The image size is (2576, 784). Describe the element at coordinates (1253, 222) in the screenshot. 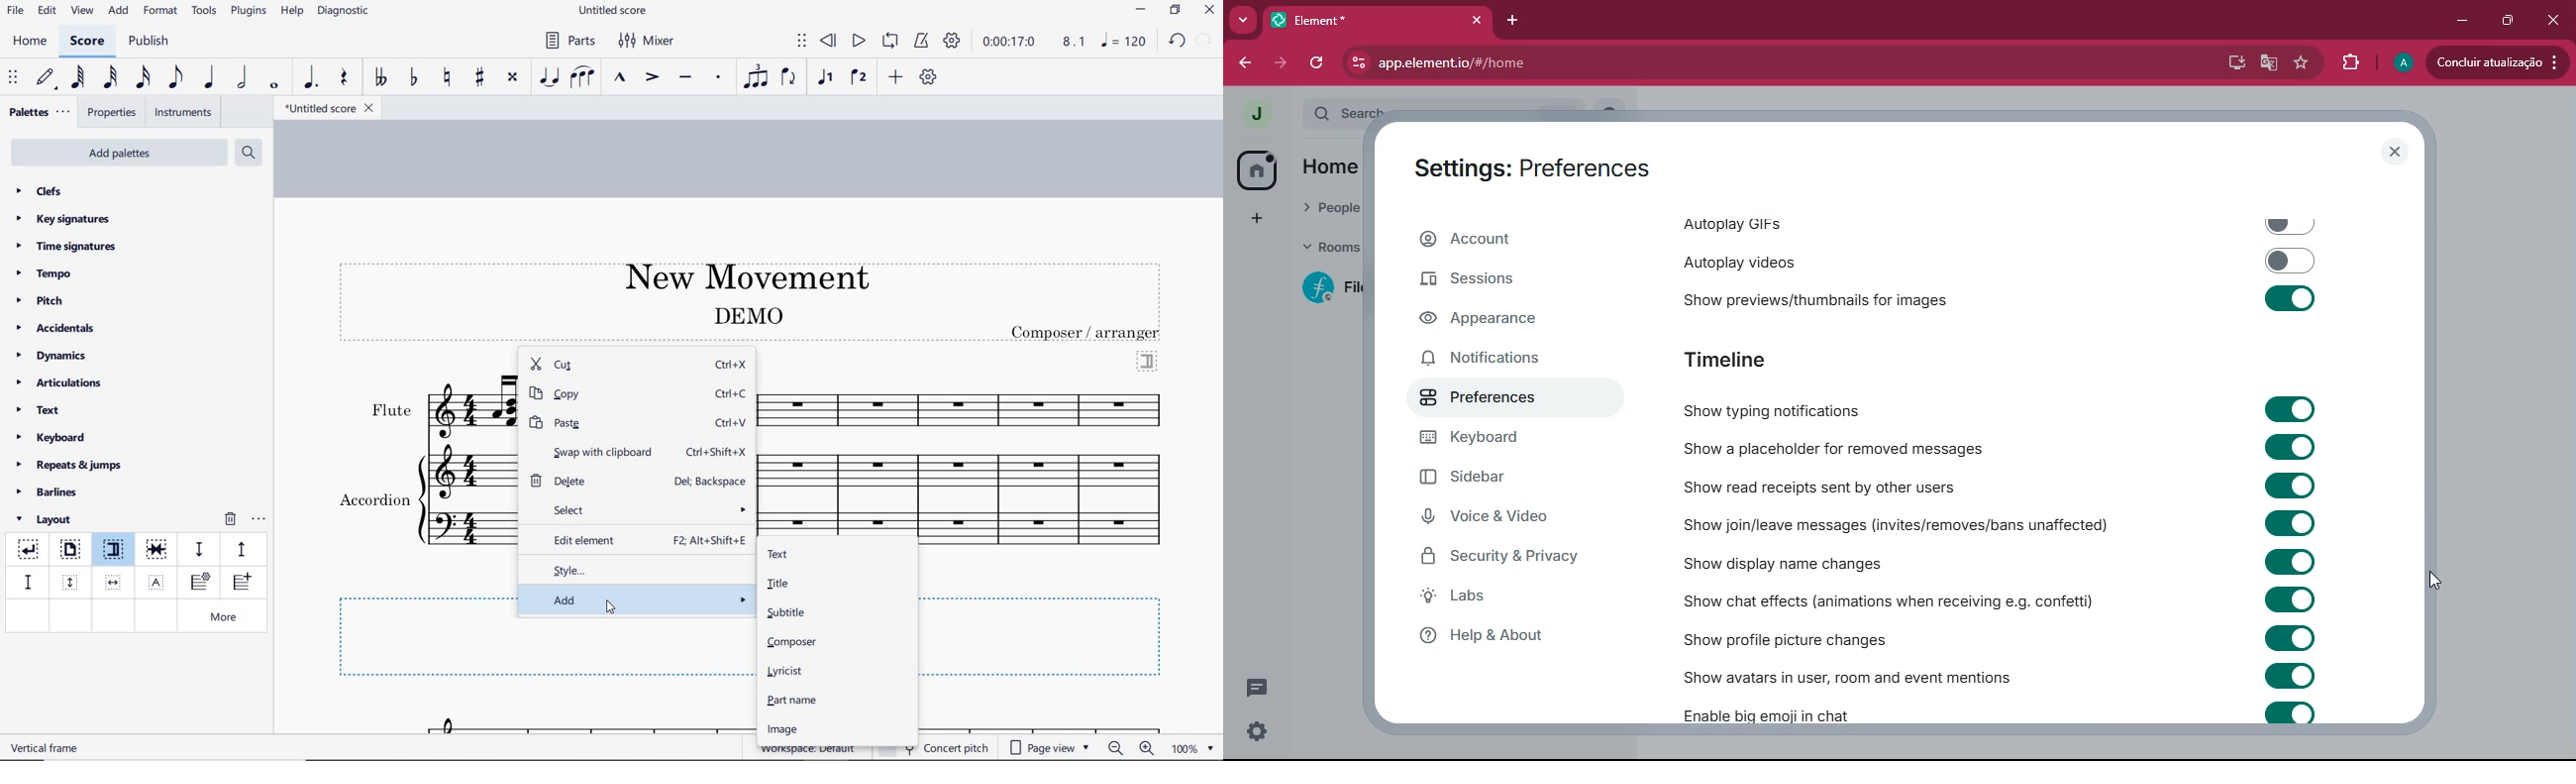

I see `add` at that location.